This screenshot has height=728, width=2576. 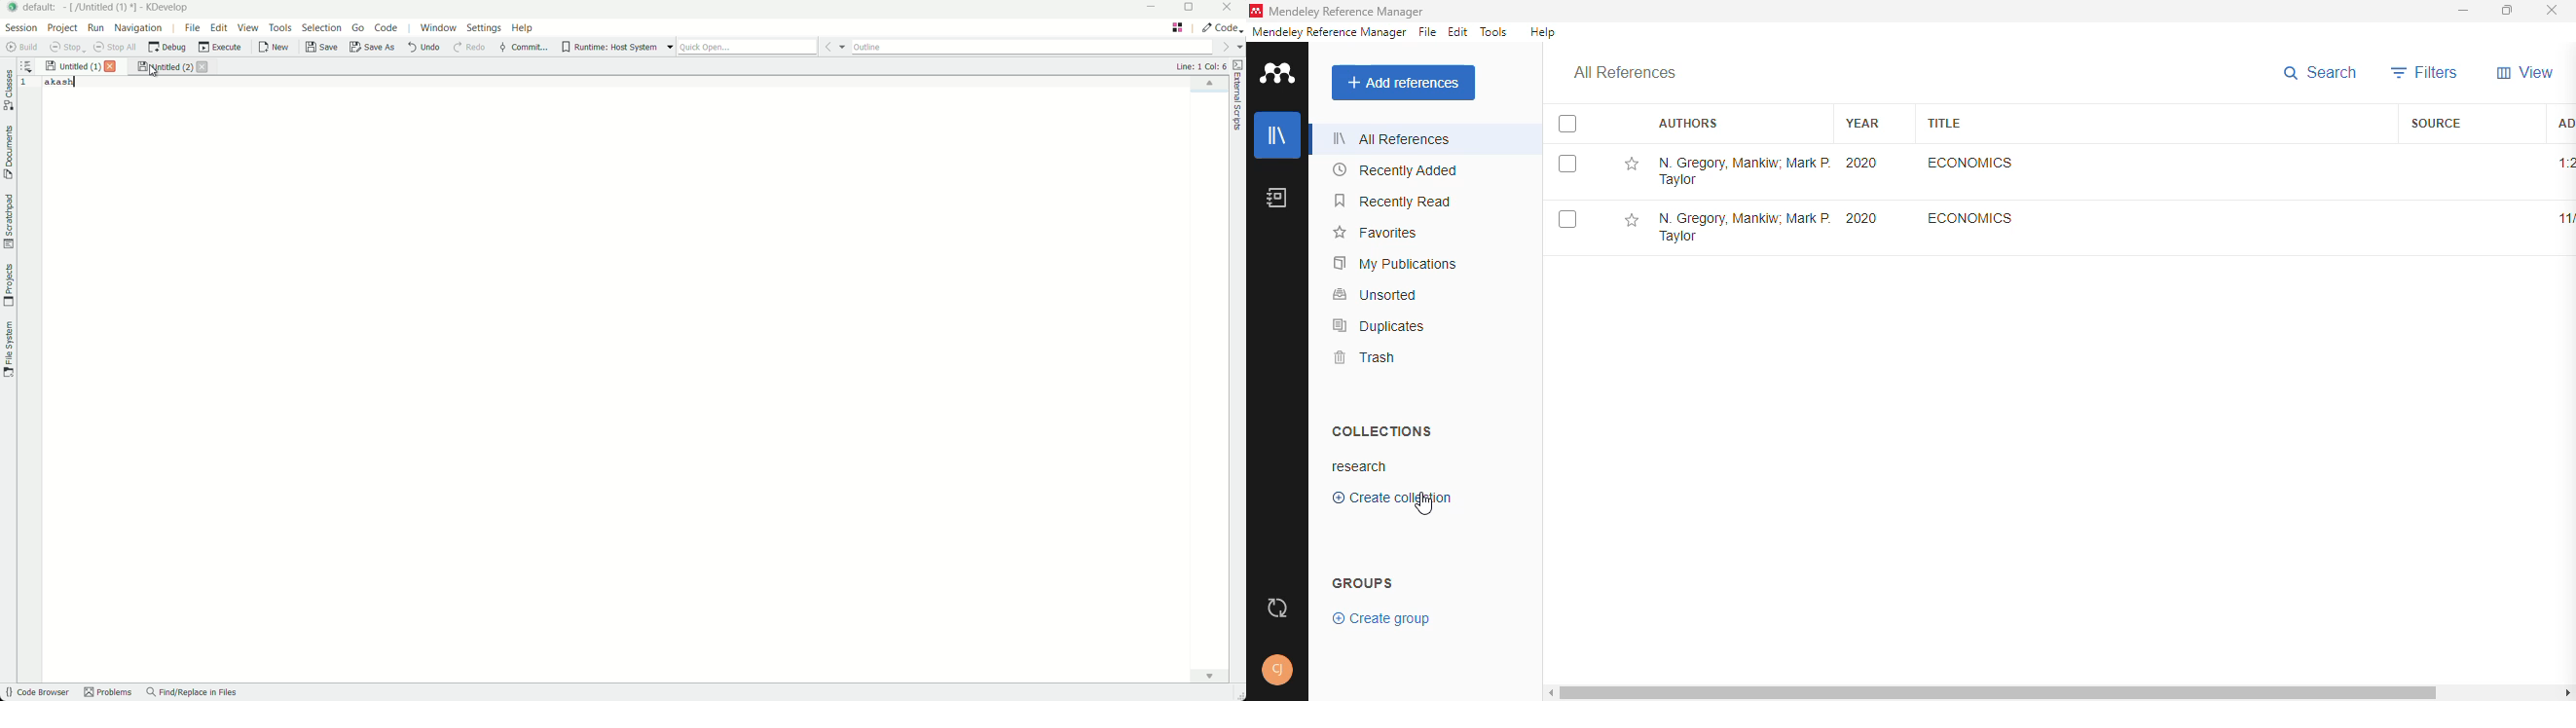 I want to click on profile, so click(x=1277, y=670).